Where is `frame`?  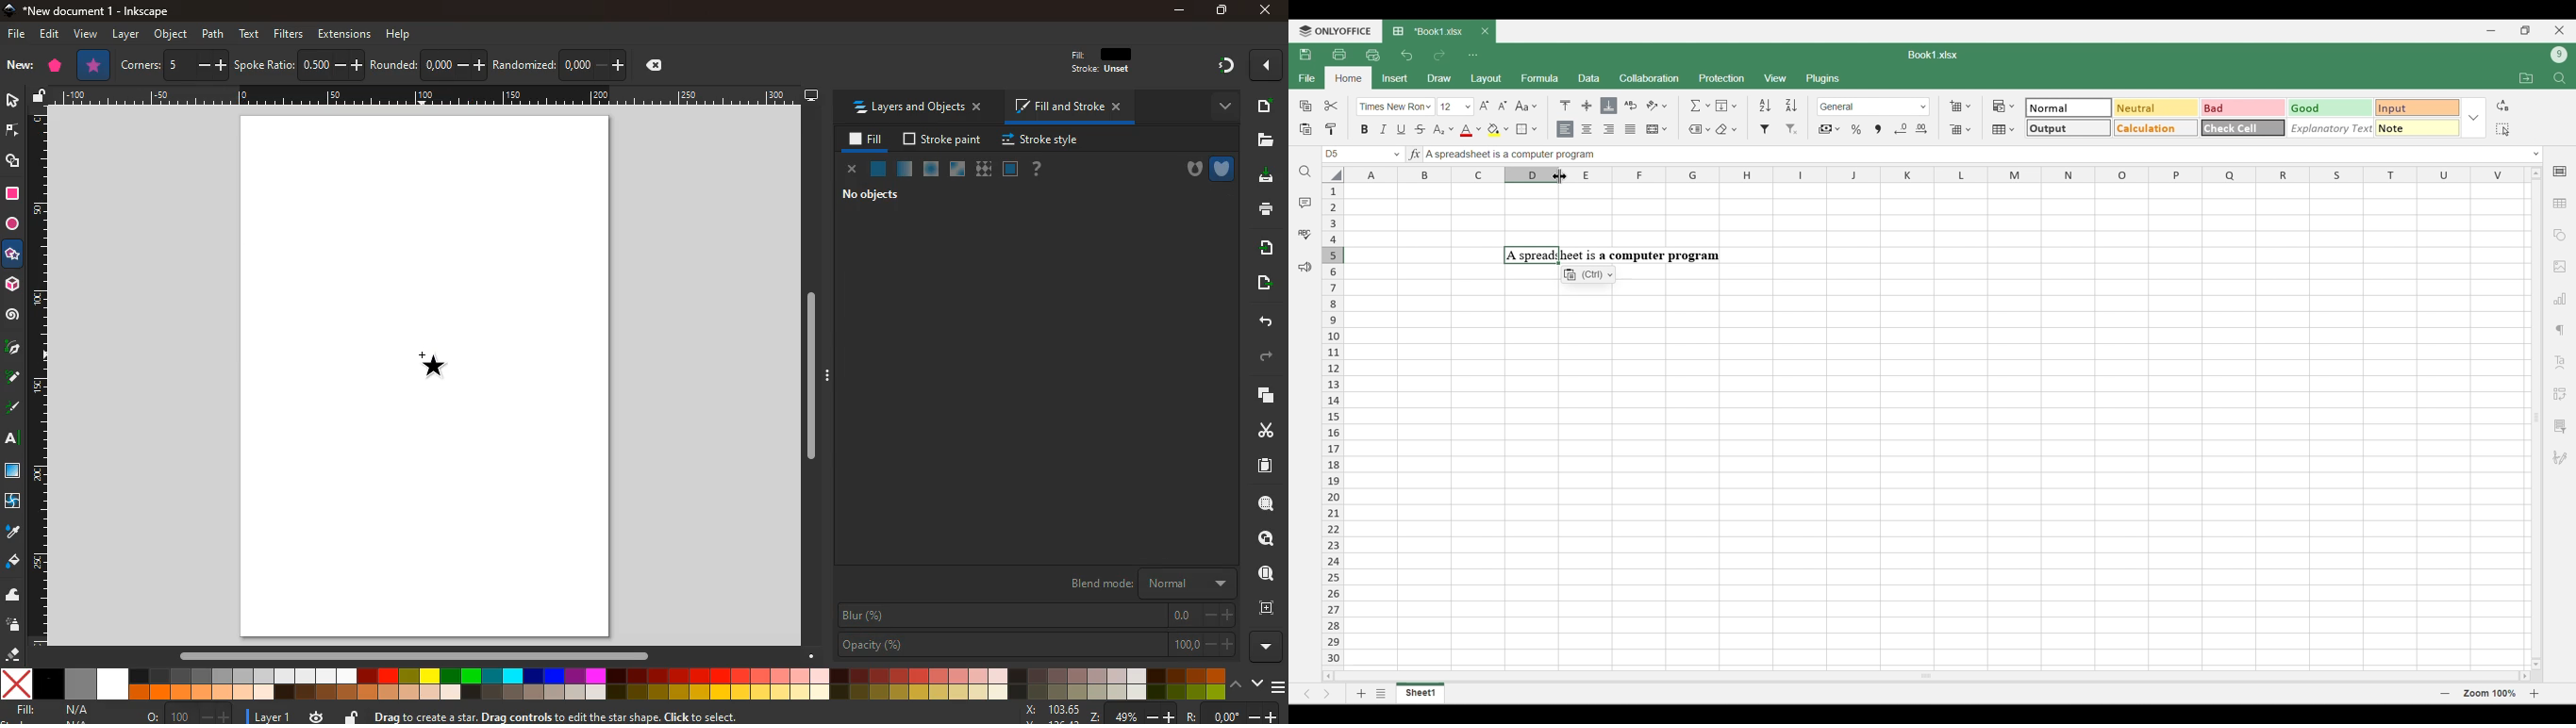
frame is located at coordinates (1009, 168).